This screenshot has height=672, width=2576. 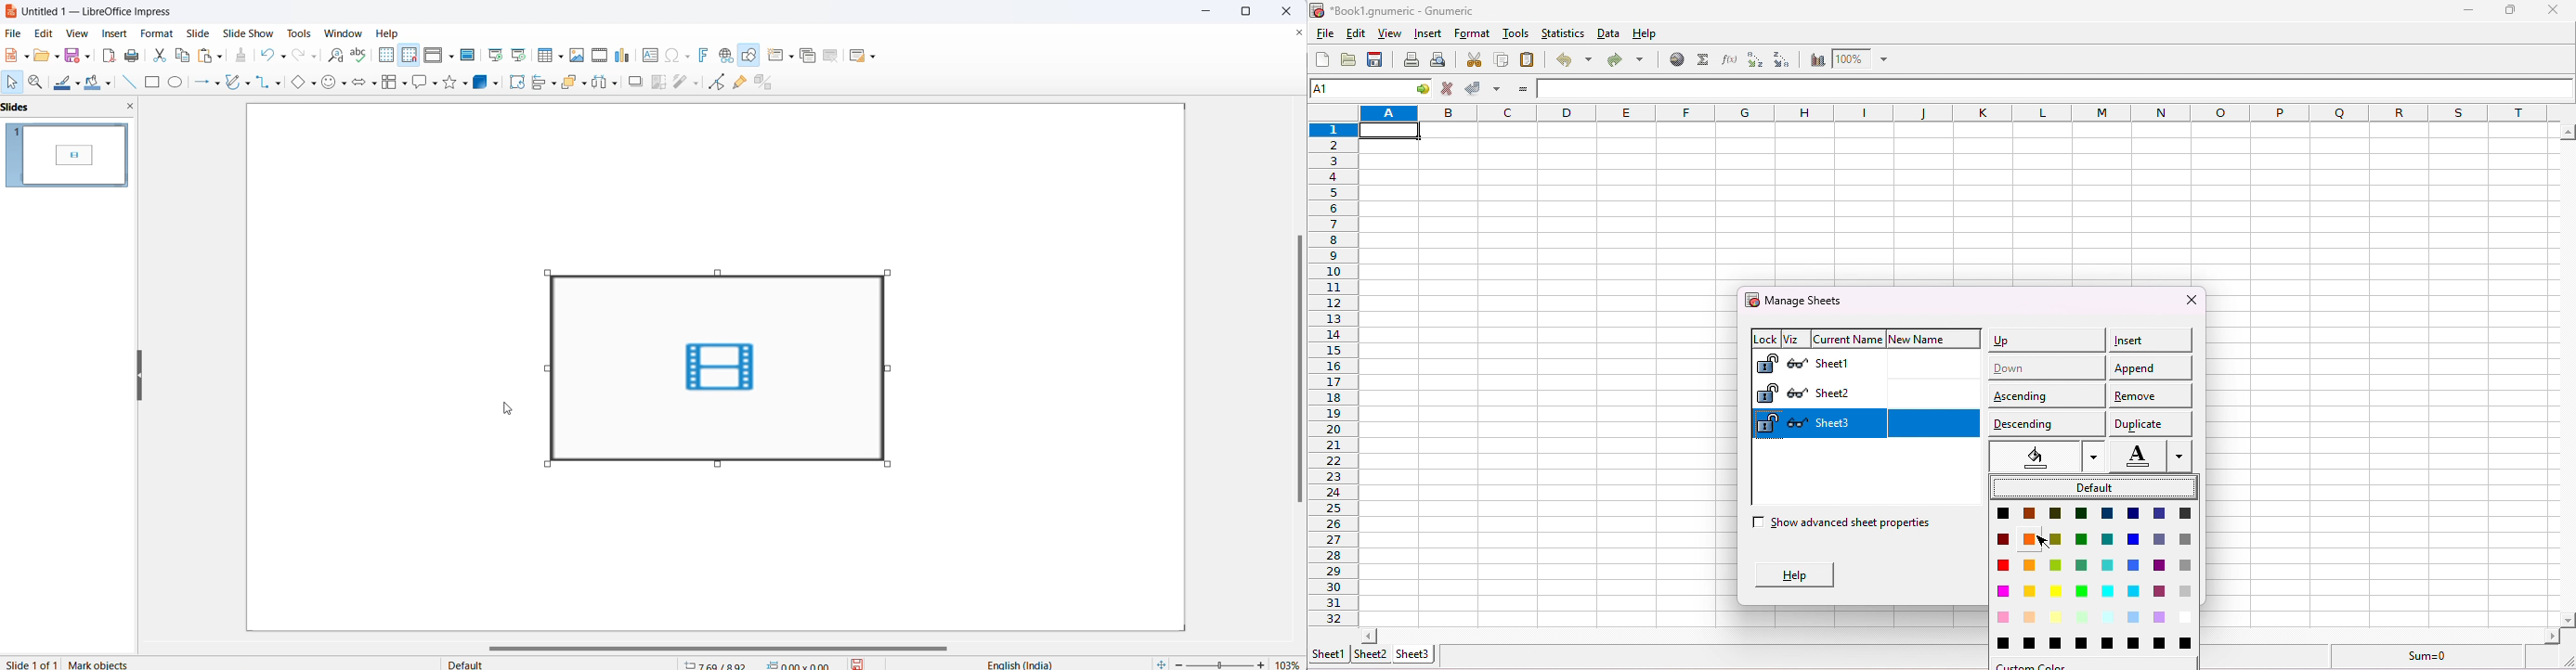 I want to click on show gluepoint function, so click(x=742, y=84).